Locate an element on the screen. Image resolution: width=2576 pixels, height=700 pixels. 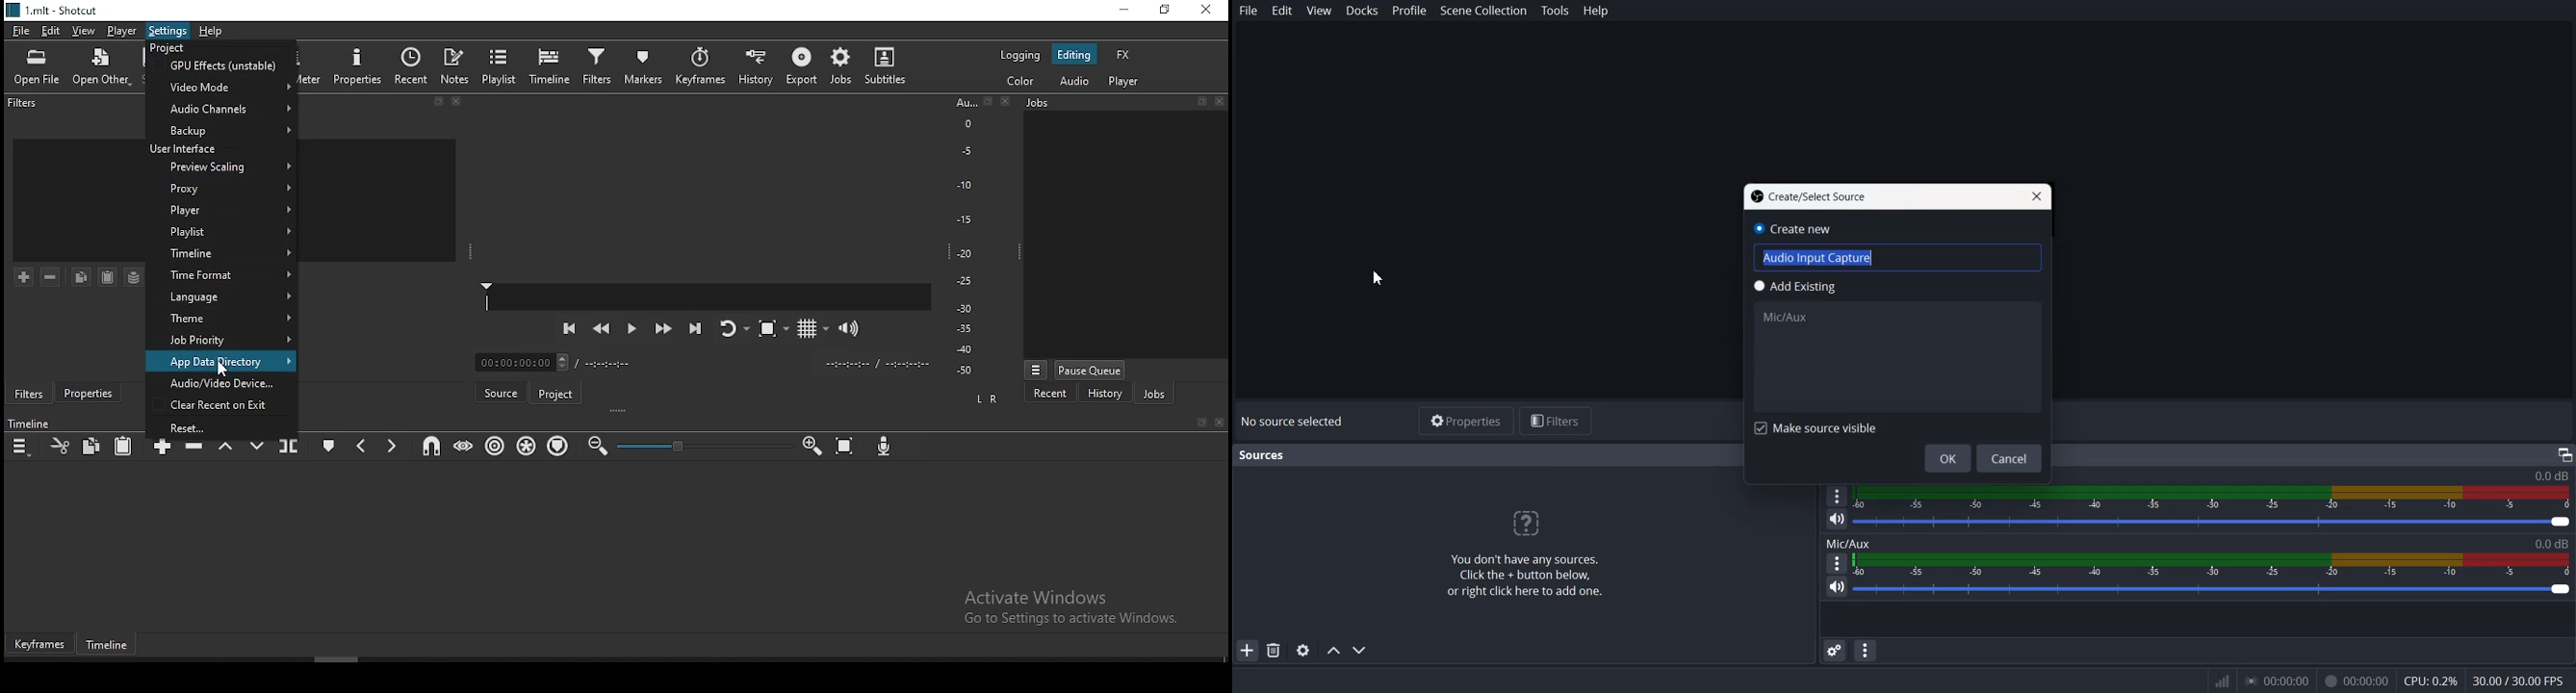
close is located at coordinates (1010, 102).